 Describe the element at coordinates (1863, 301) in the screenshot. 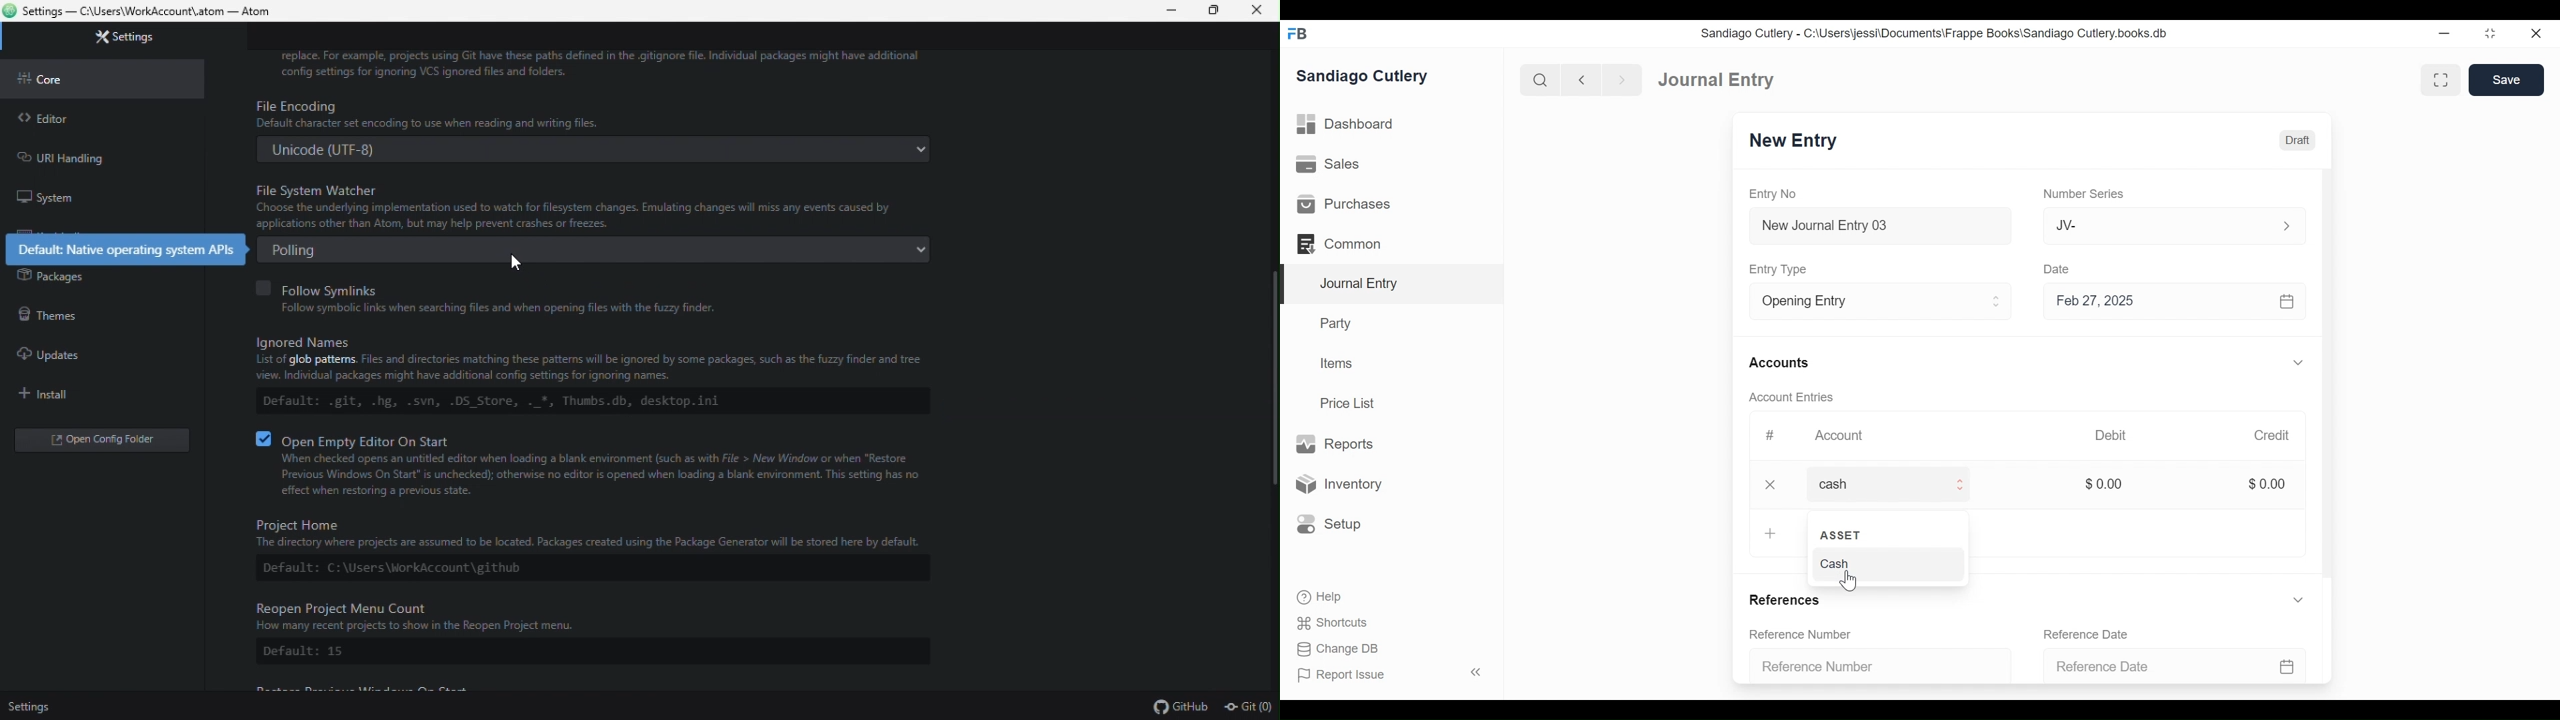

I see `Entry Type` at that location.